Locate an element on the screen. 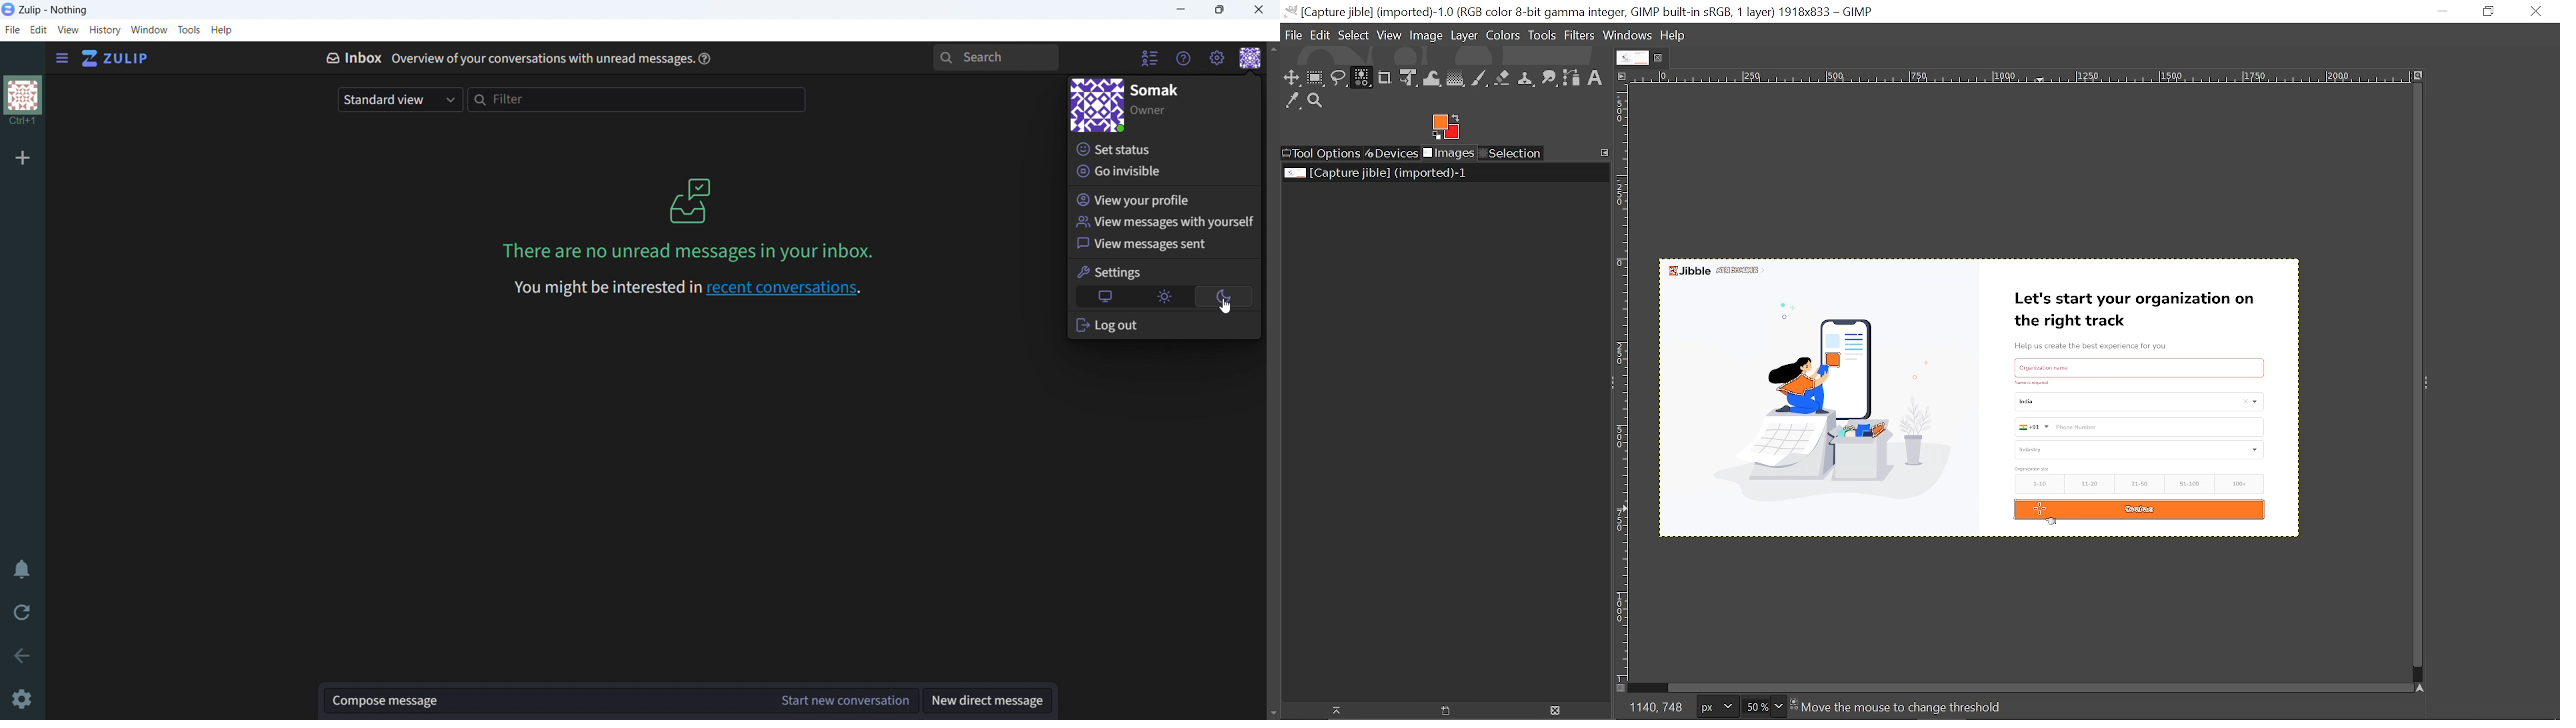 This screenshot has height=728, width=2576. reload is located at coordinates (20, 615).